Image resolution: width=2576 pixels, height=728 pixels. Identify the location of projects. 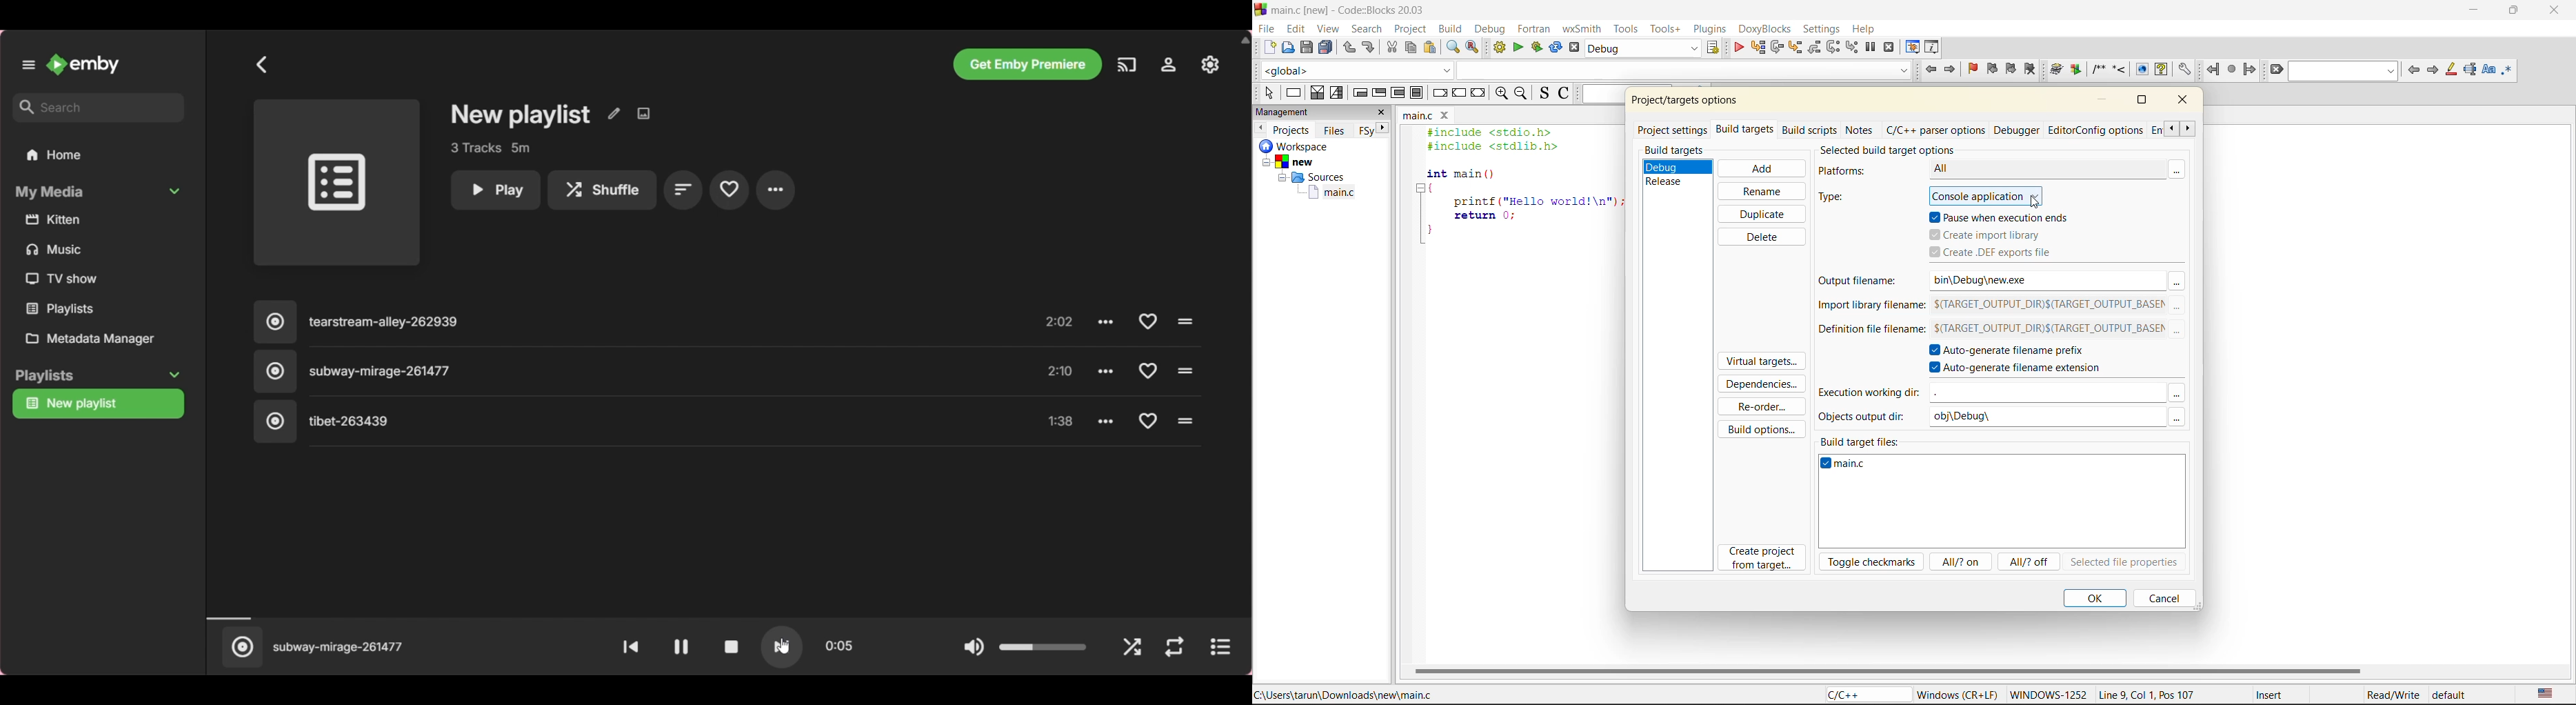
(1293, 130).